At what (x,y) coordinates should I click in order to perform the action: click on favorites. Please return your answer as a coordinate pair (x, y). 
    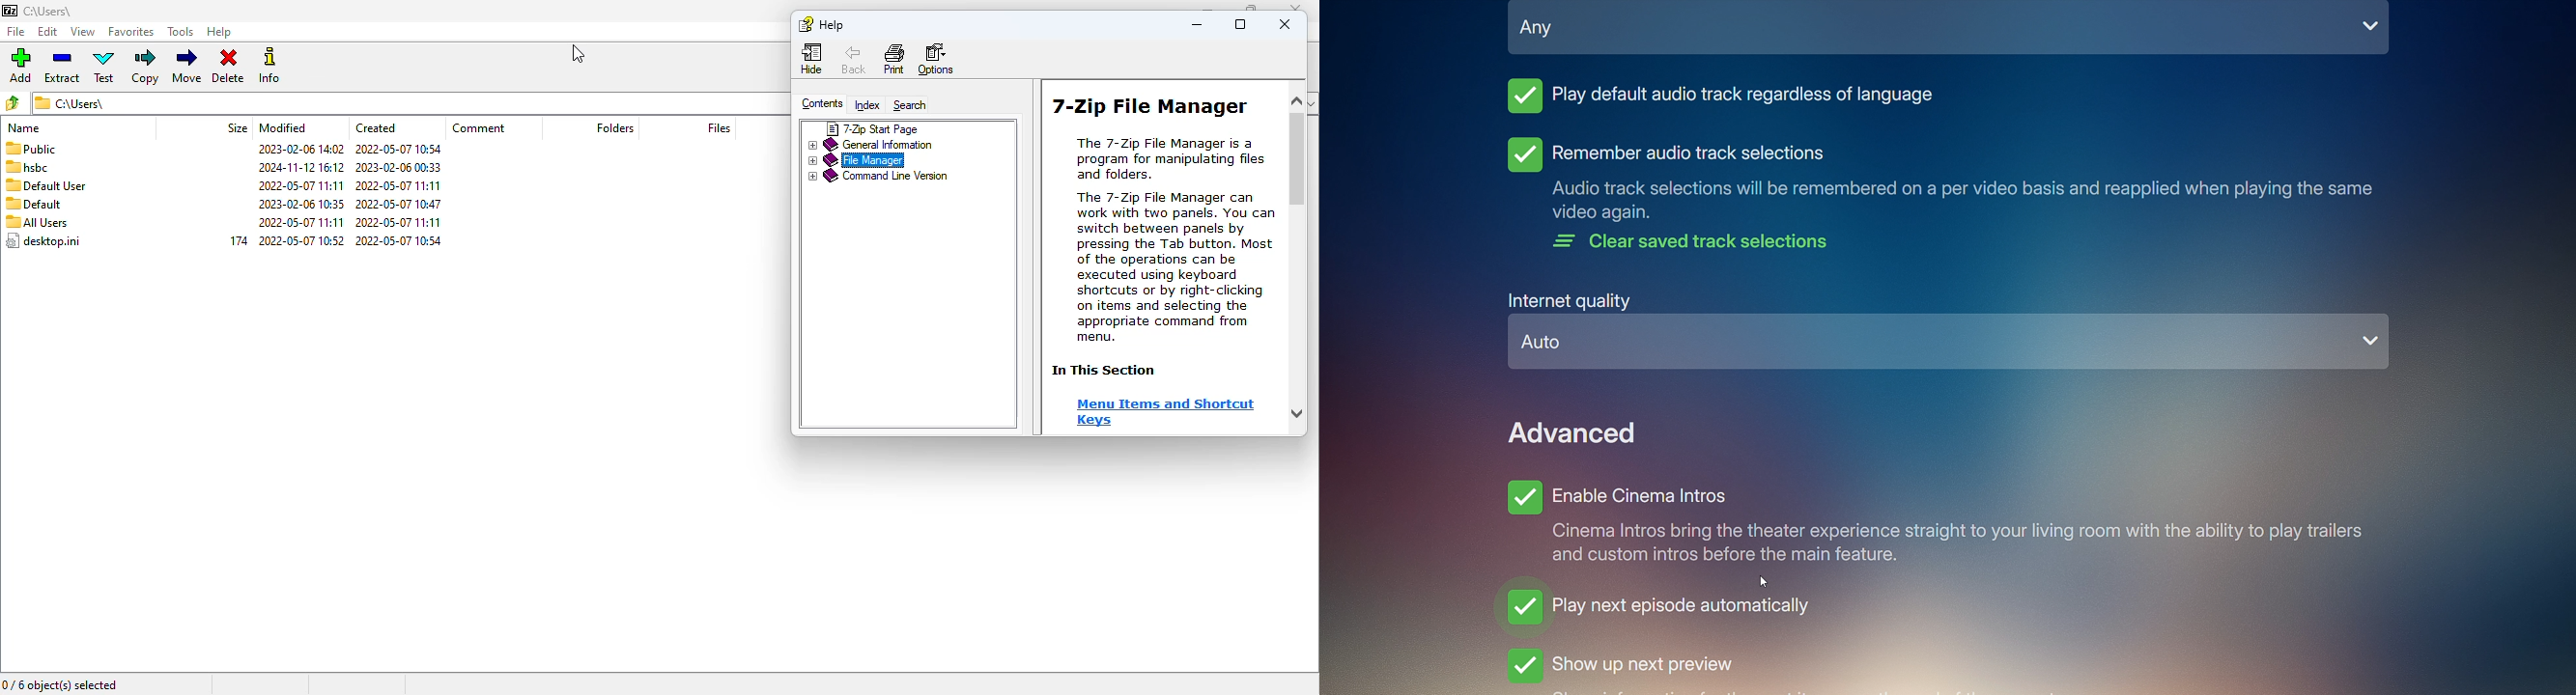
    Looking at the image, I should click on (131, 32).